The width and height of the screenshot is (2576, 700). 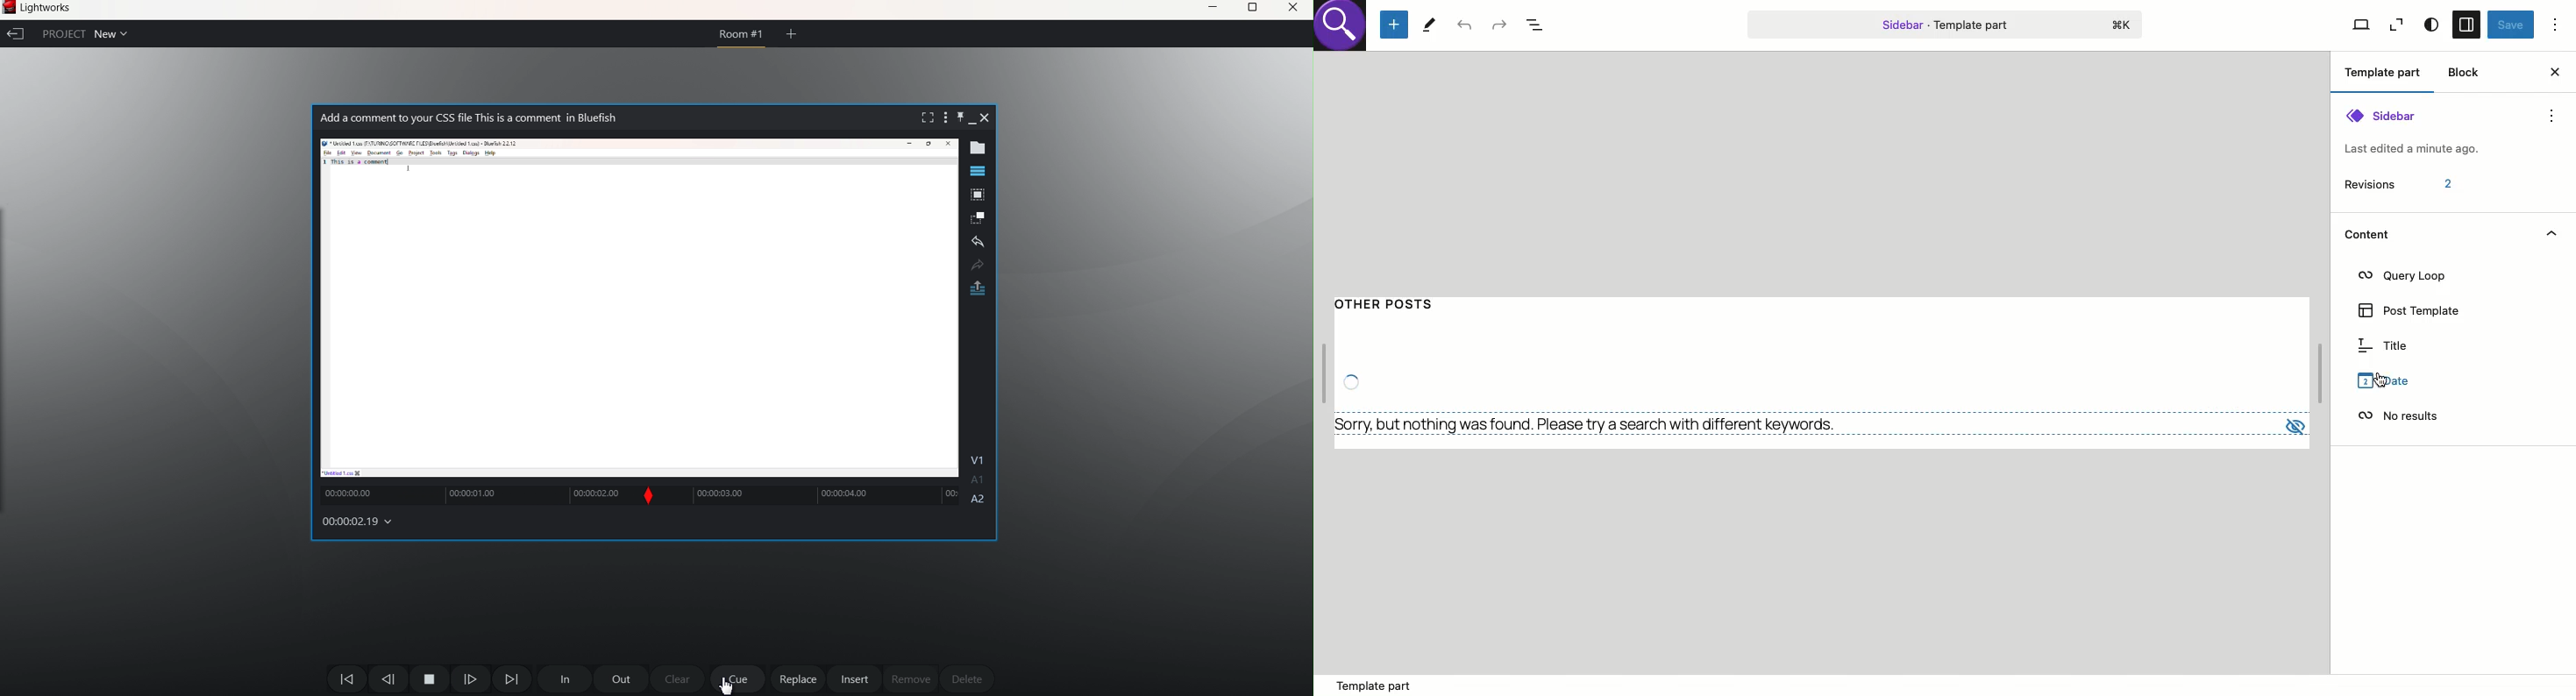 I want to click on Close, so click(x=2554, y=72).